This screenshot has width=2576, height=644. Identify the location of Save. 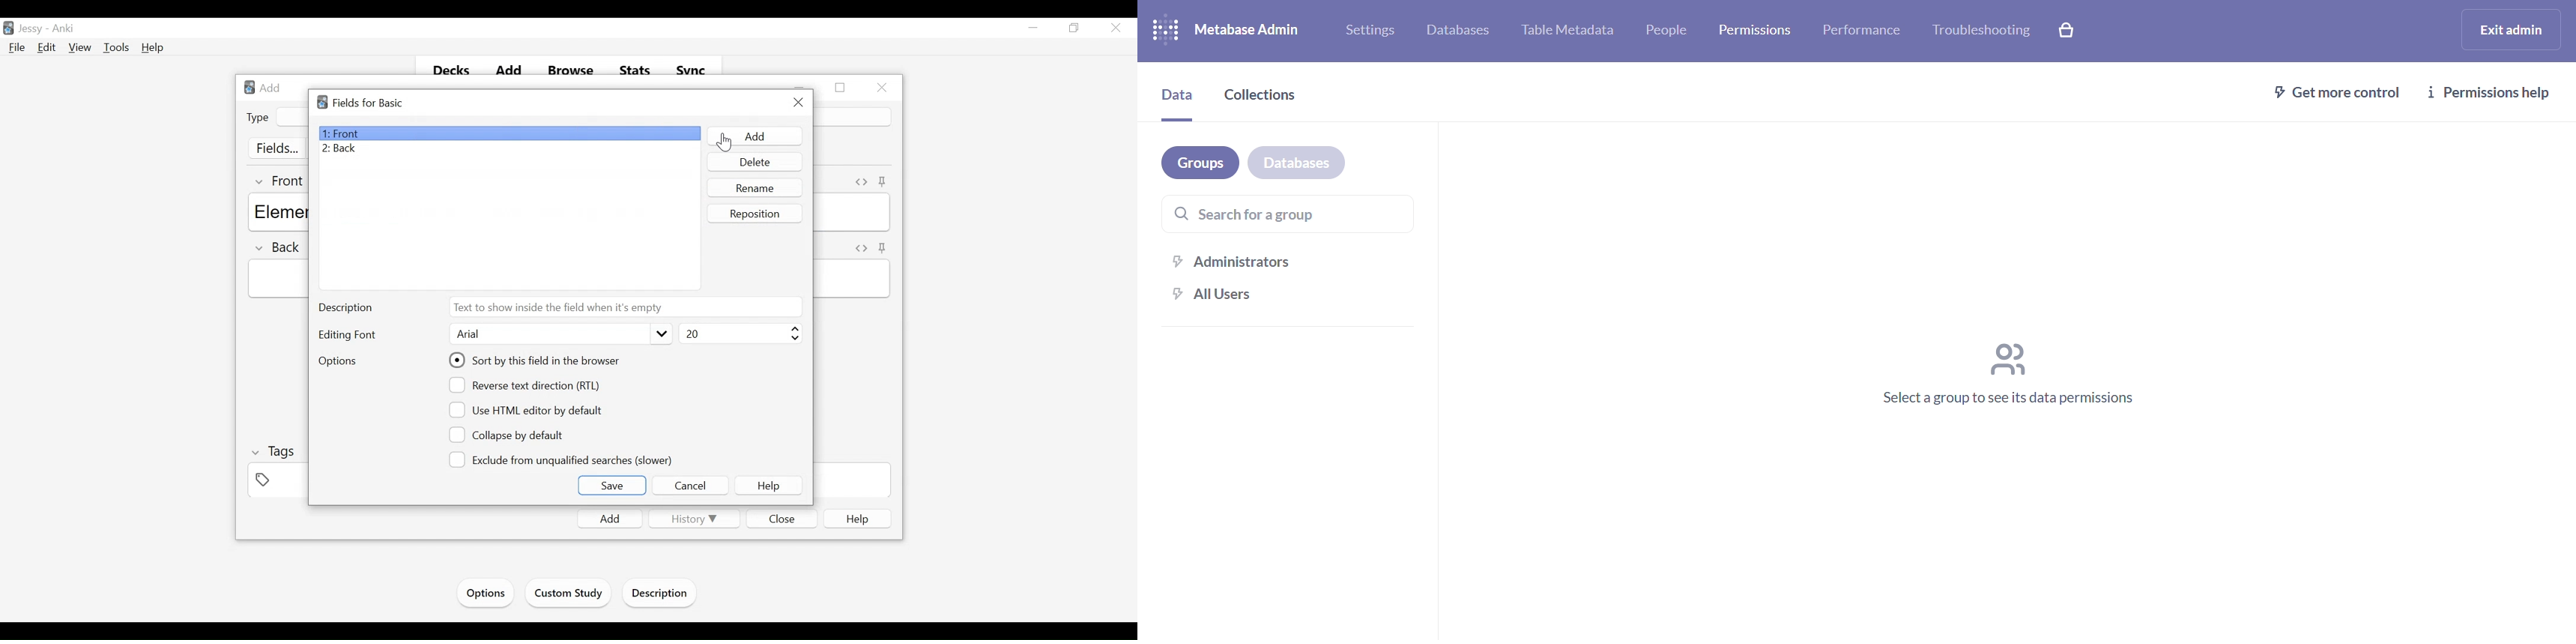
(613, 485).